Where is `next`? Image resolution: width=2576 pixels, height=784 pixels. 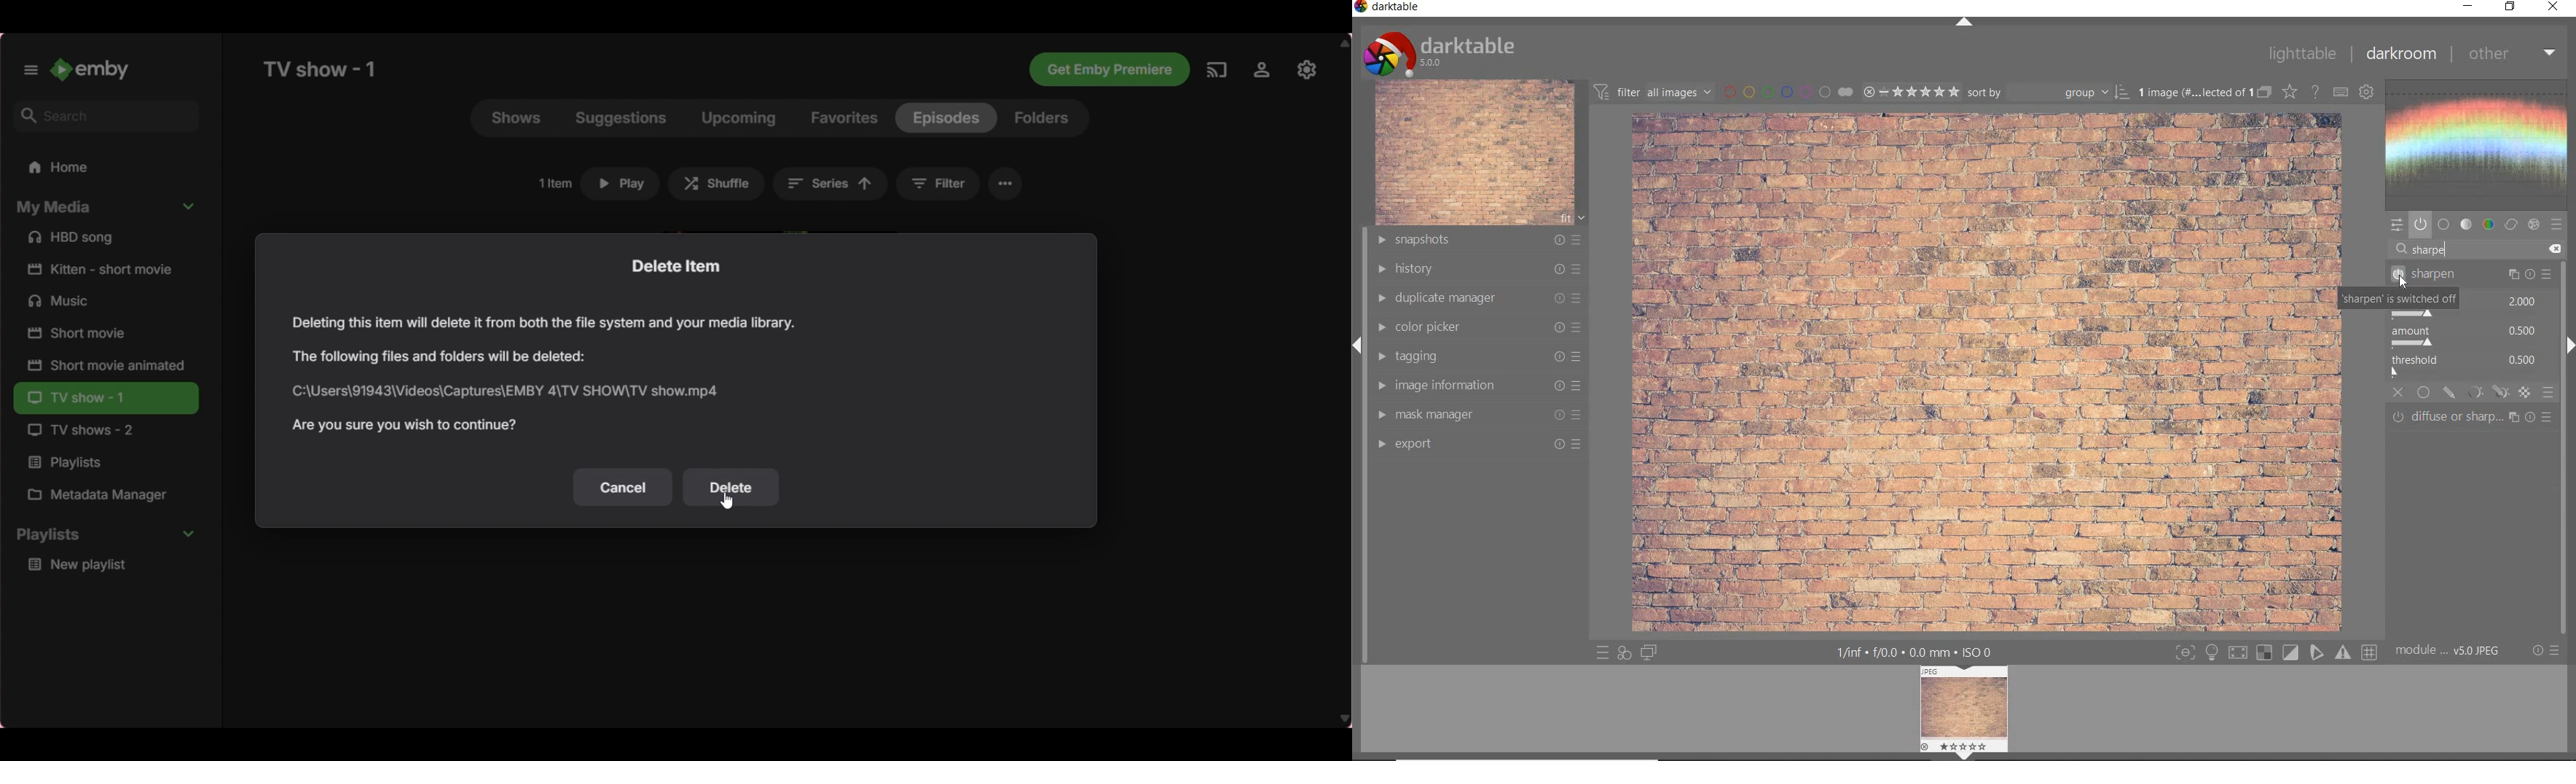 next is located at coordinates (2569, 346).